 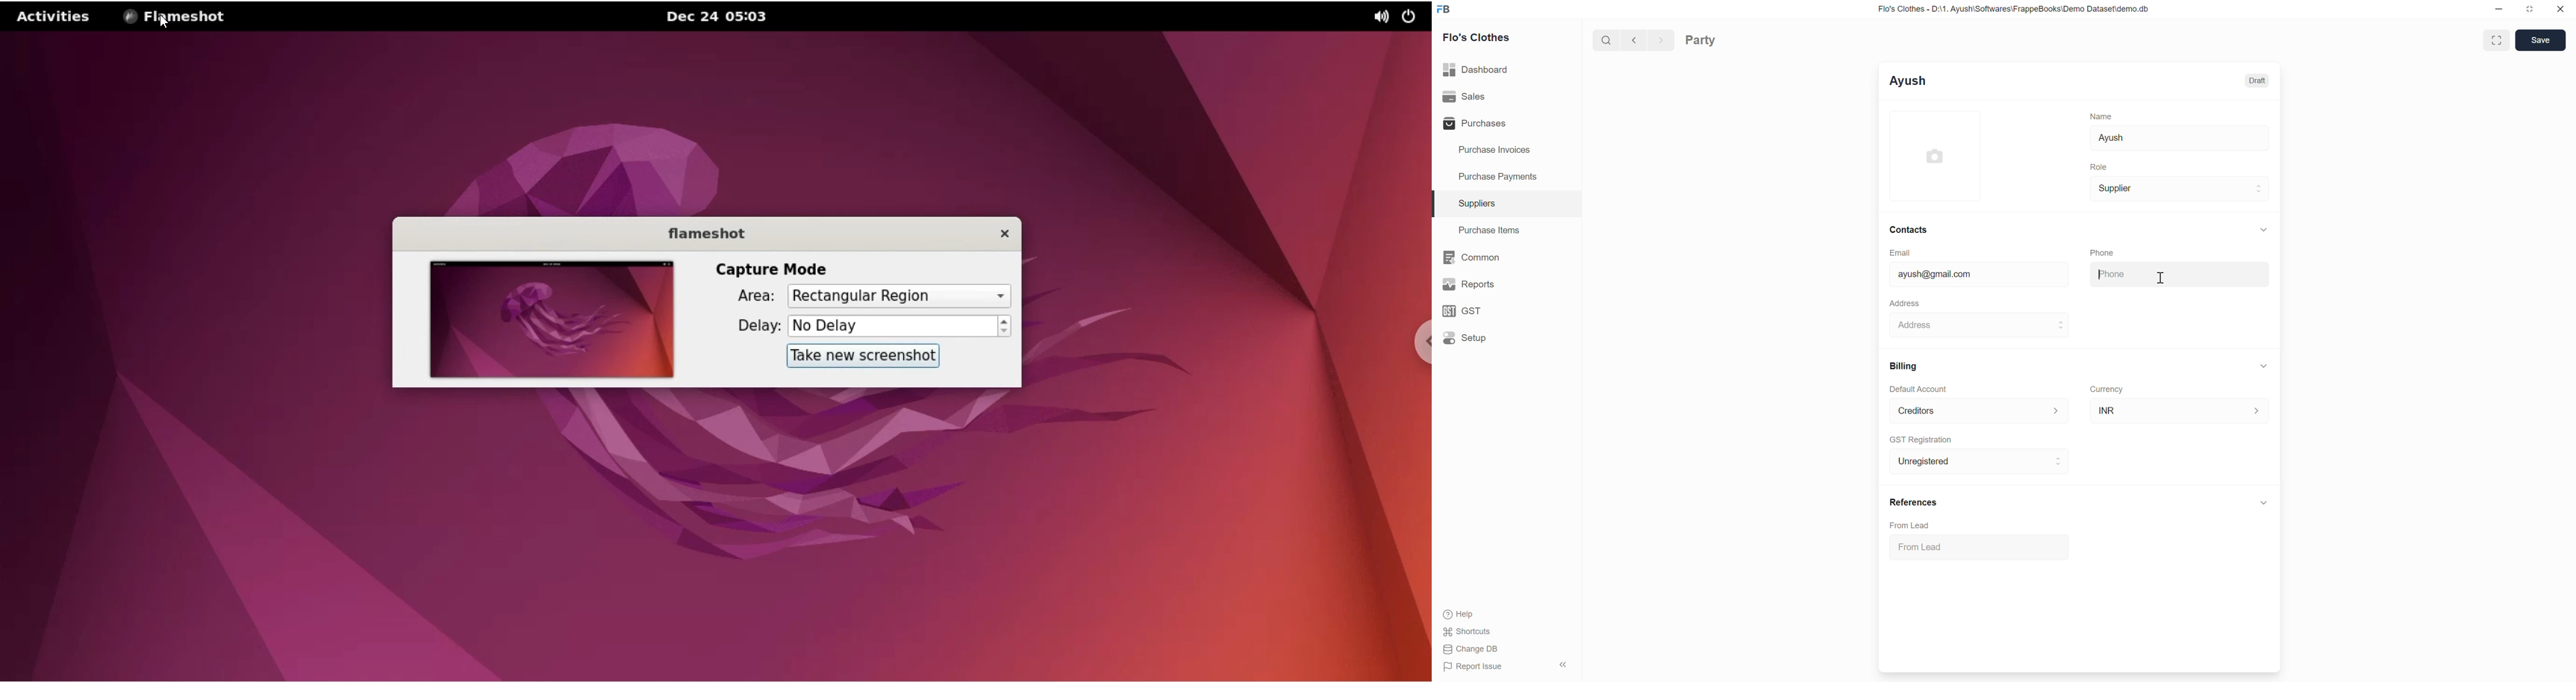 What do you see at coordinates (1903, 366) in the screenshot?
I see `Billing` at bounding box center [1903, 366].